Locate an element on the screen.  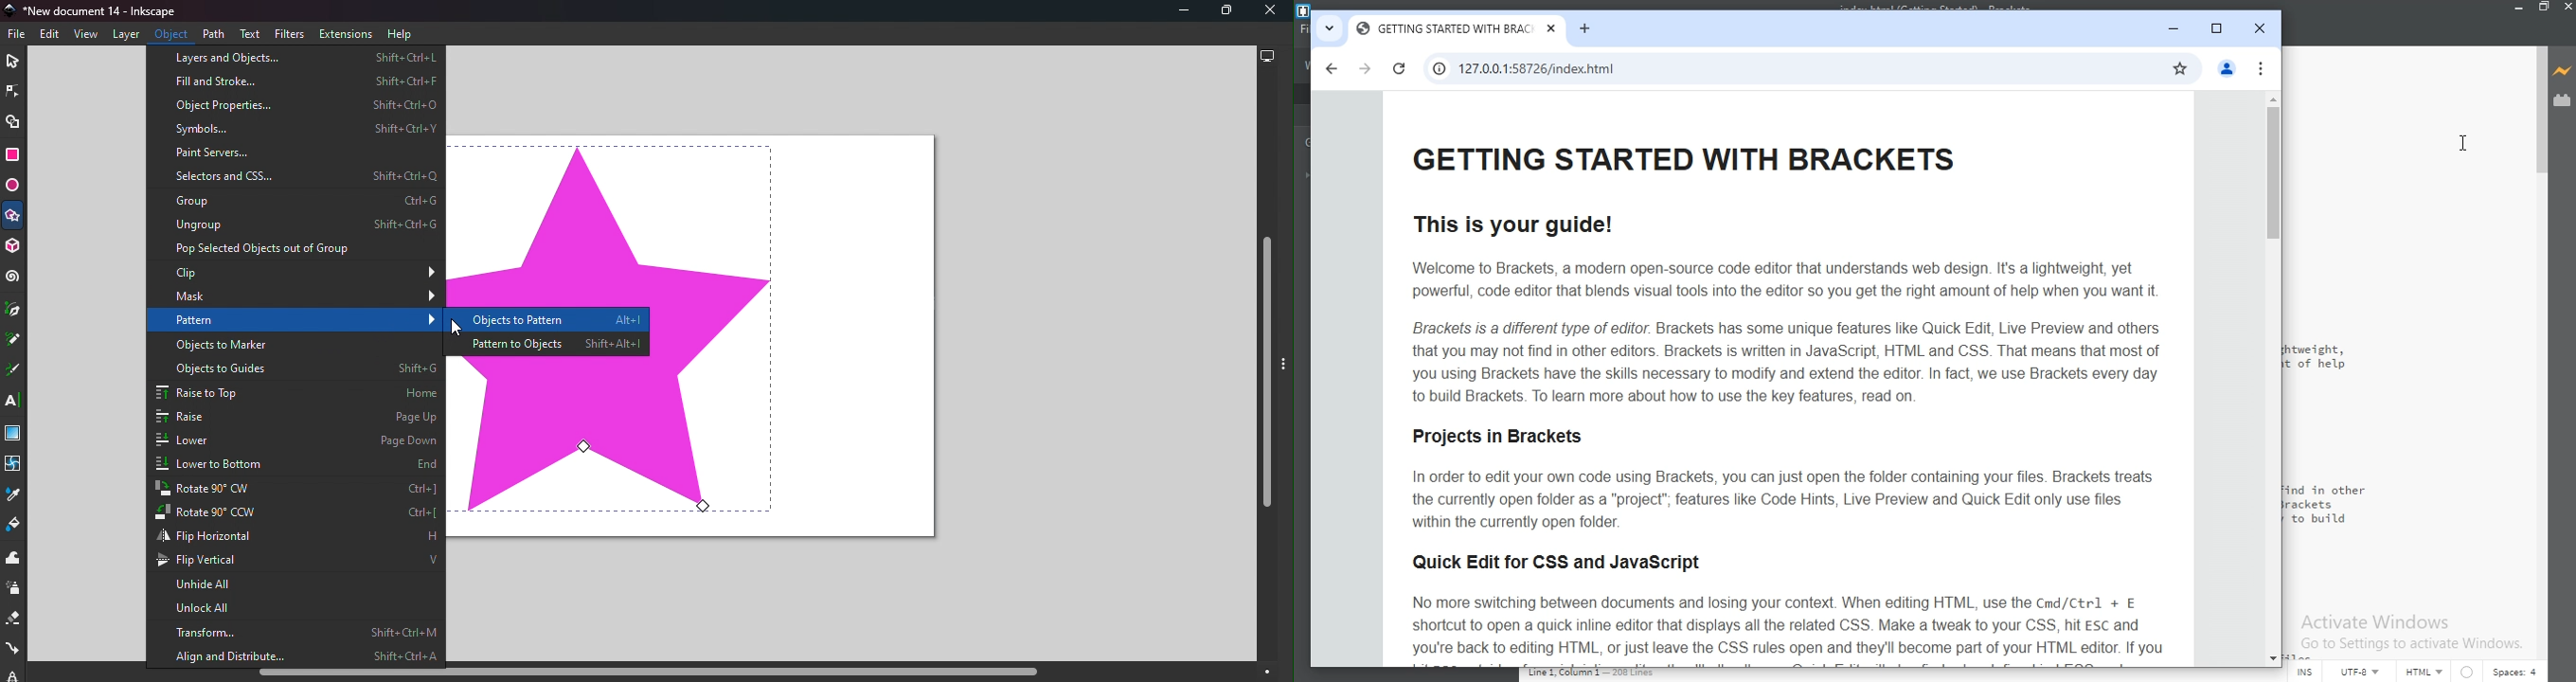
shape is located at coordinates (610, 434).